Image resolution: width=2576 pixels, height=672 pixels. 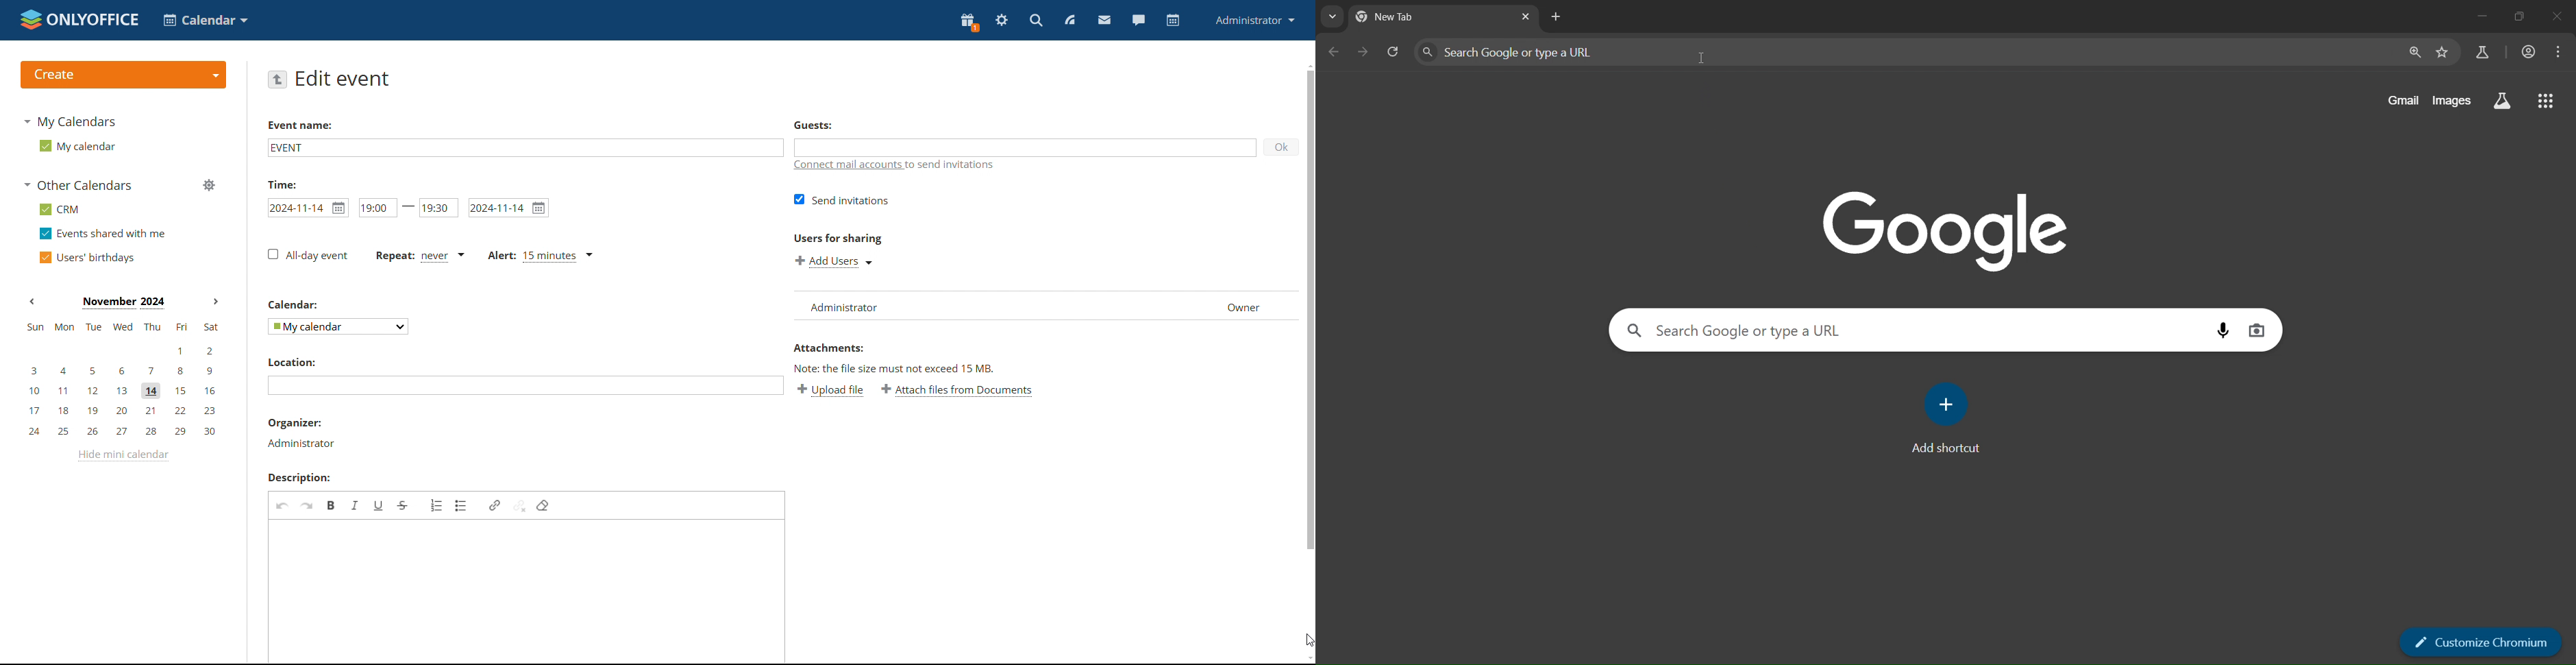 I want to click on guest:, so click(x=822, y=126).